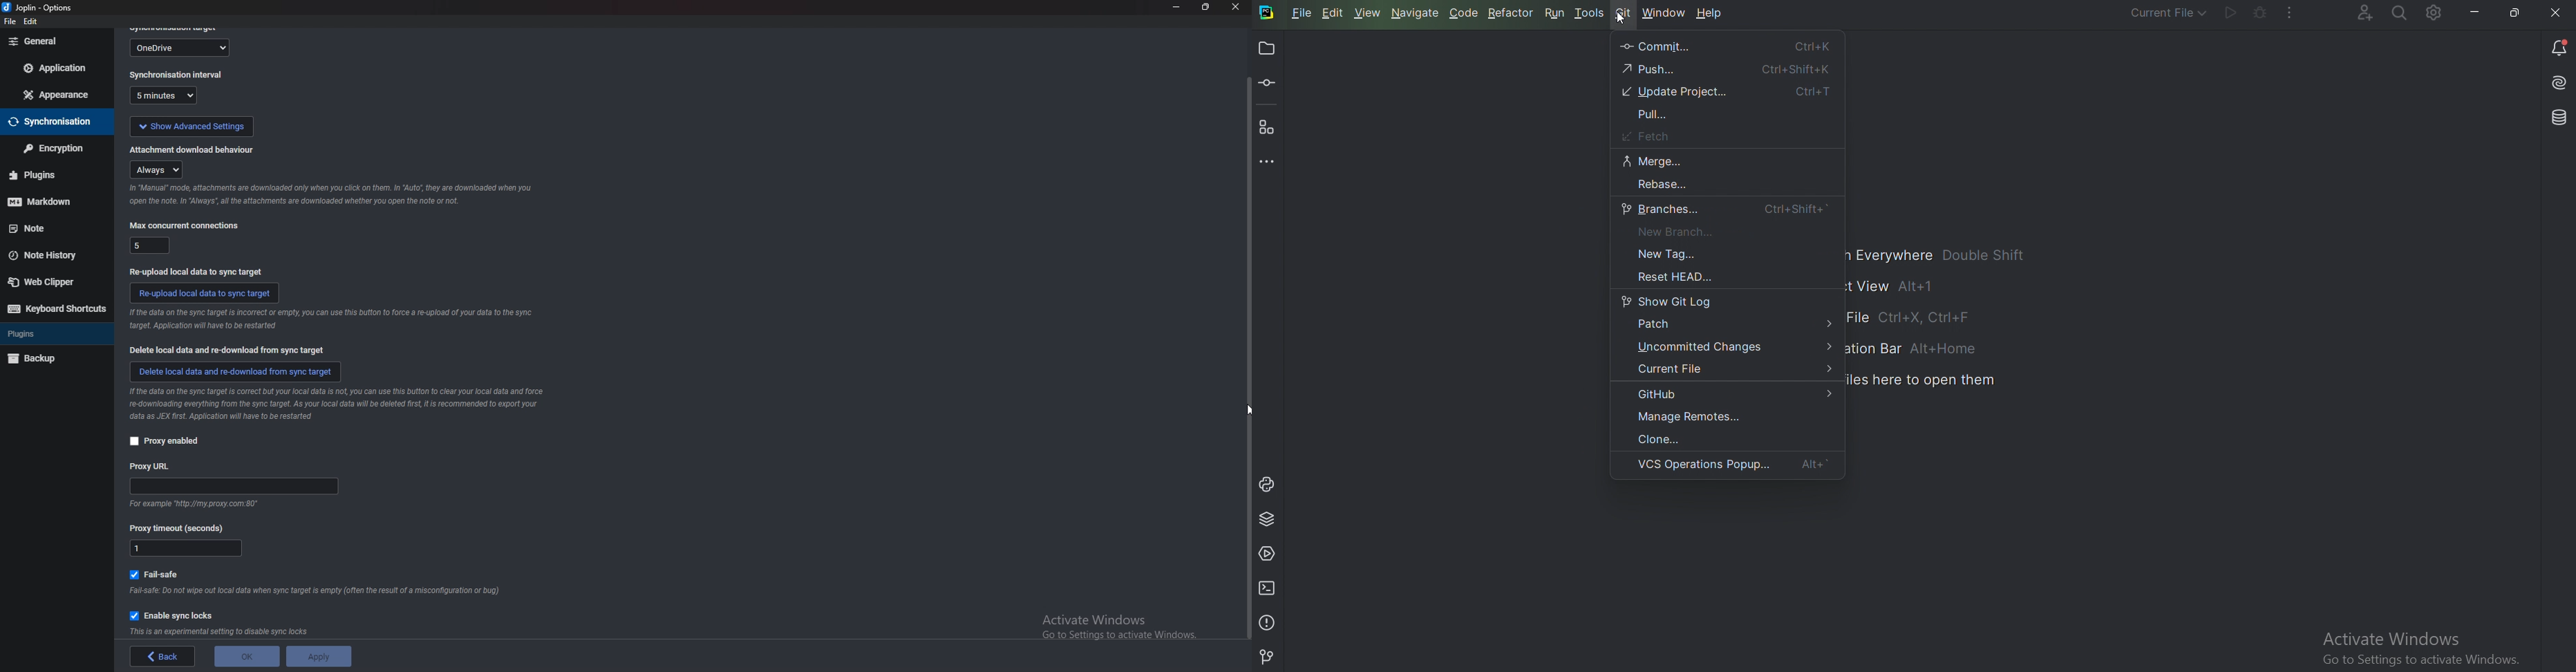 The image size is (2576, 672). I want to click on proxy url, so click(151, 466).